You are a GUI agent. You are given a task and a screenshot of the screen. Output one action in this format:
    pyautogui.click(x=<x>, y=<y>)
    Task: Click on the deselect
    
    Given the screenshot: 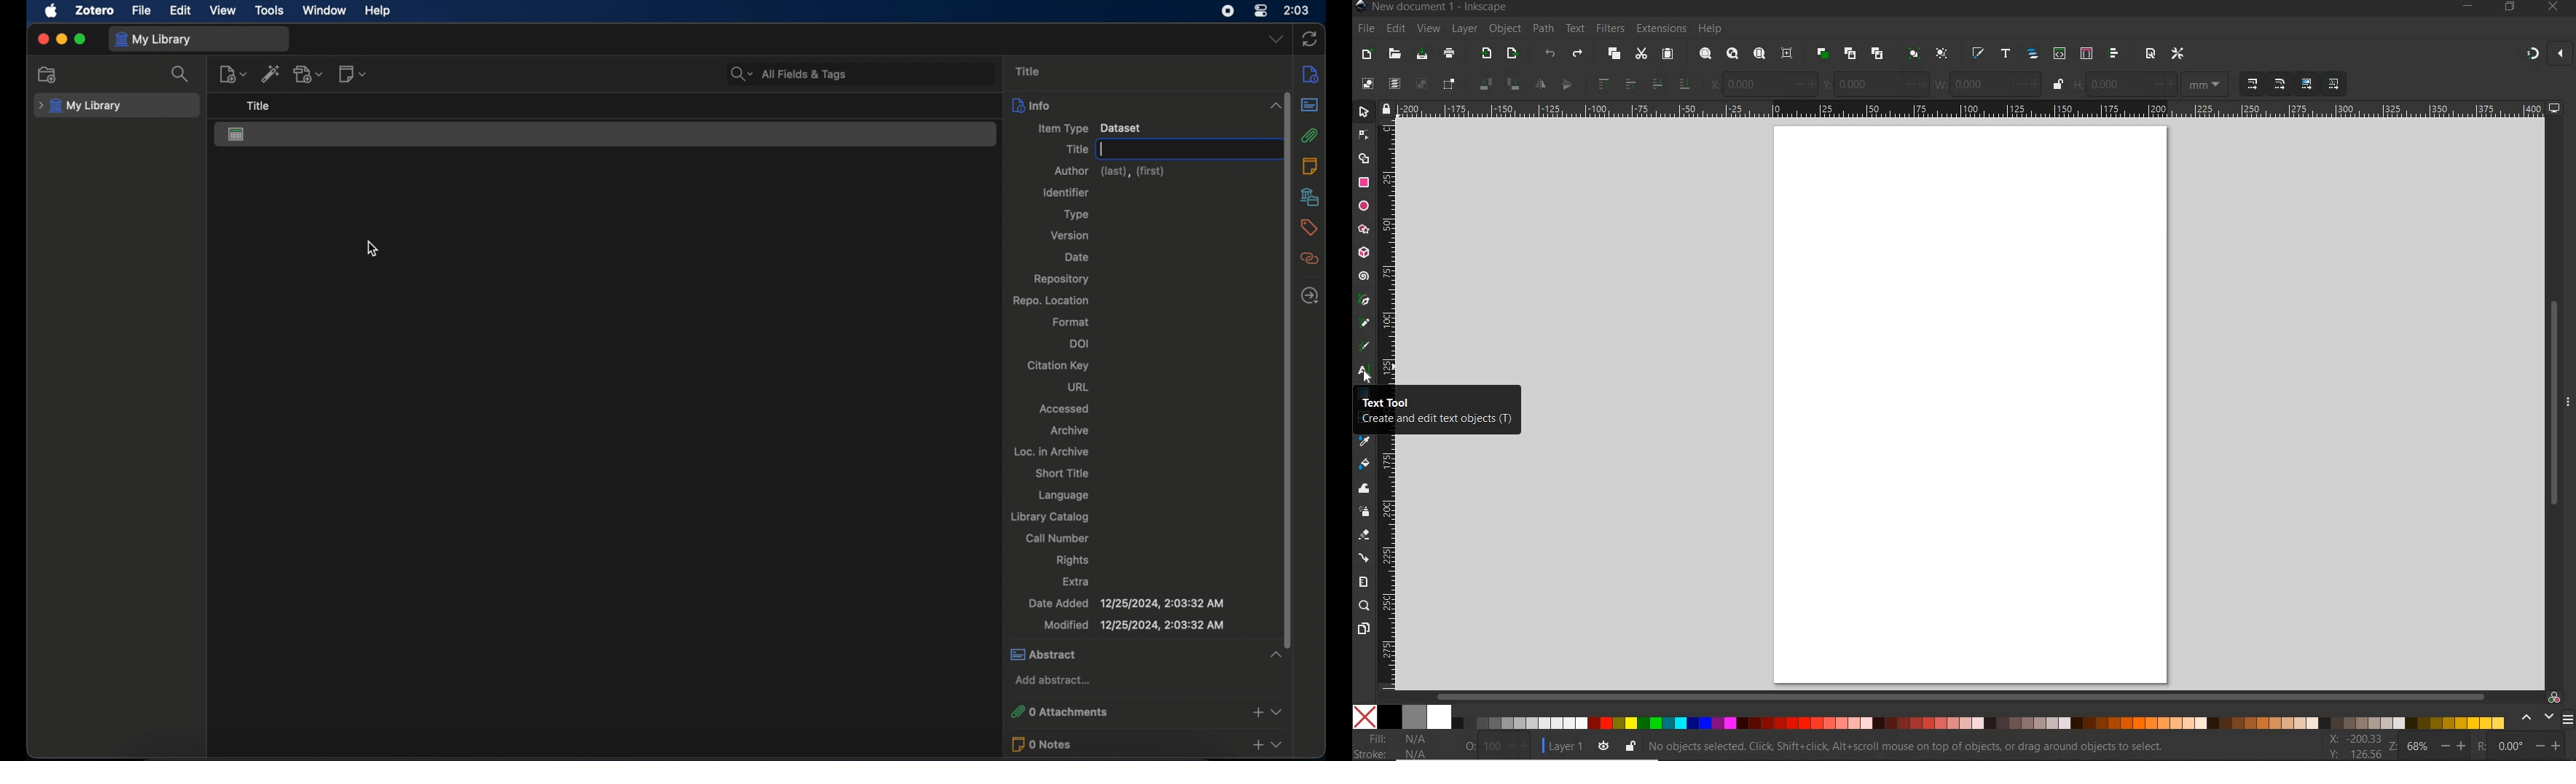 What is the action you would take?
    pyautogui.click(x=1421, y=86)
    